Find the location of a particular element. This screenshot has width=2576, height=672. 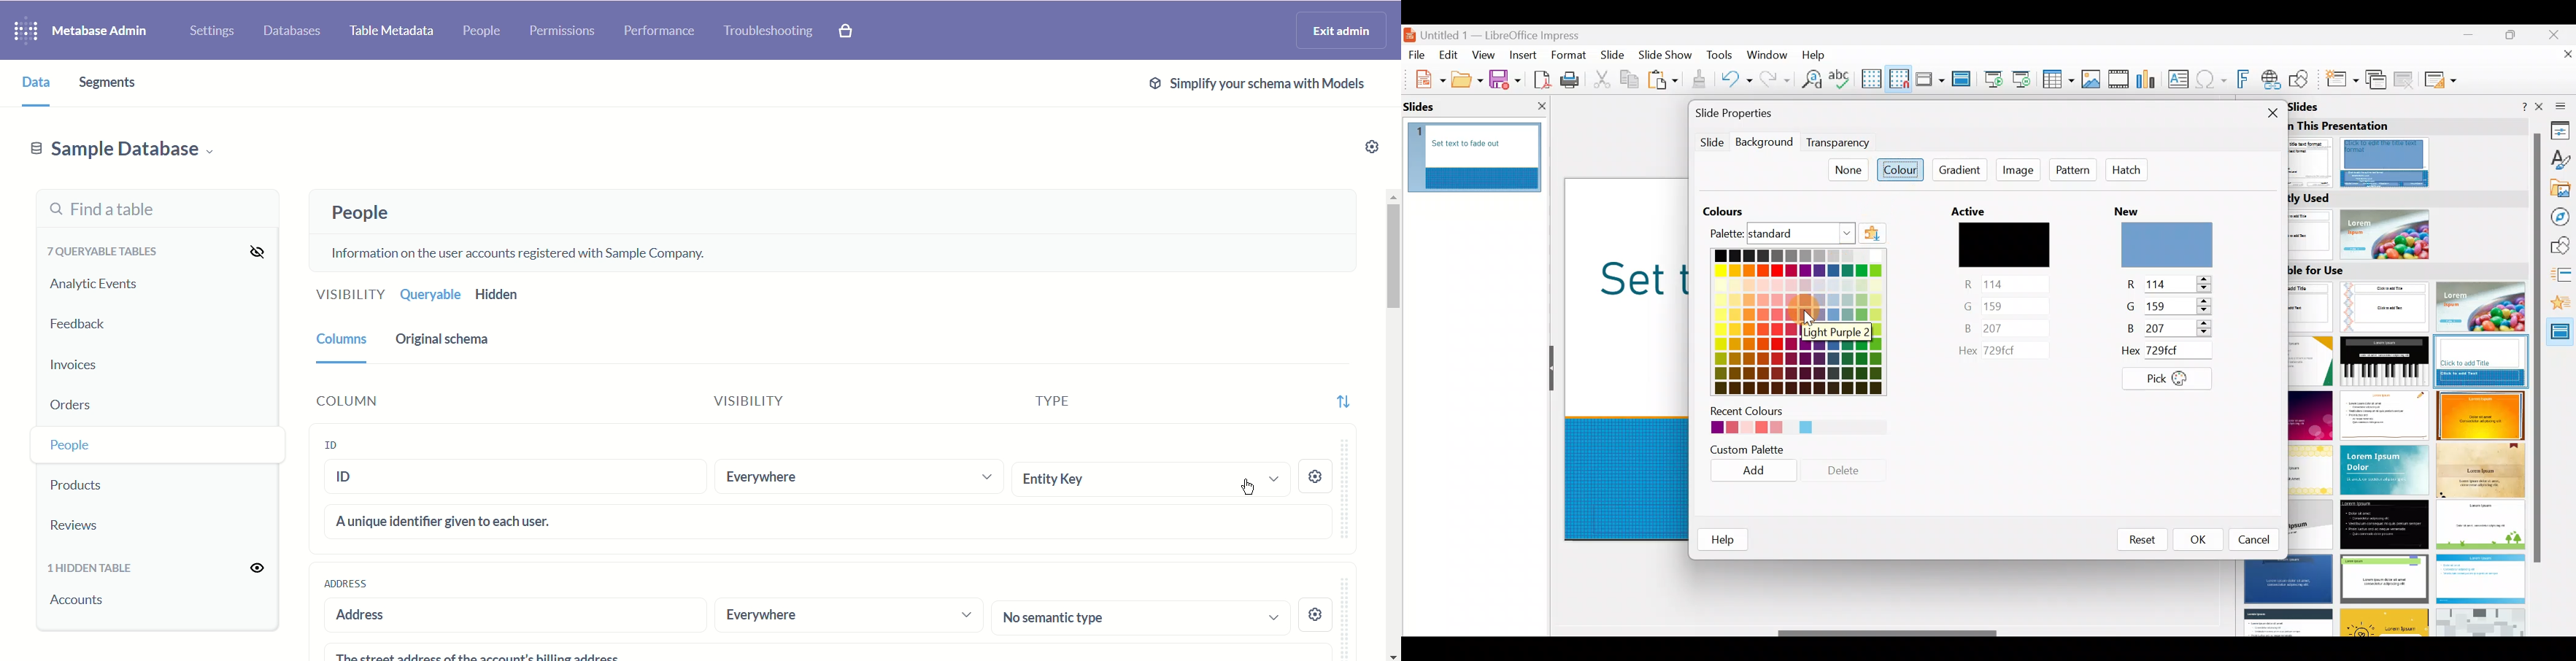

Queryable is located at coordinates (428, 295).